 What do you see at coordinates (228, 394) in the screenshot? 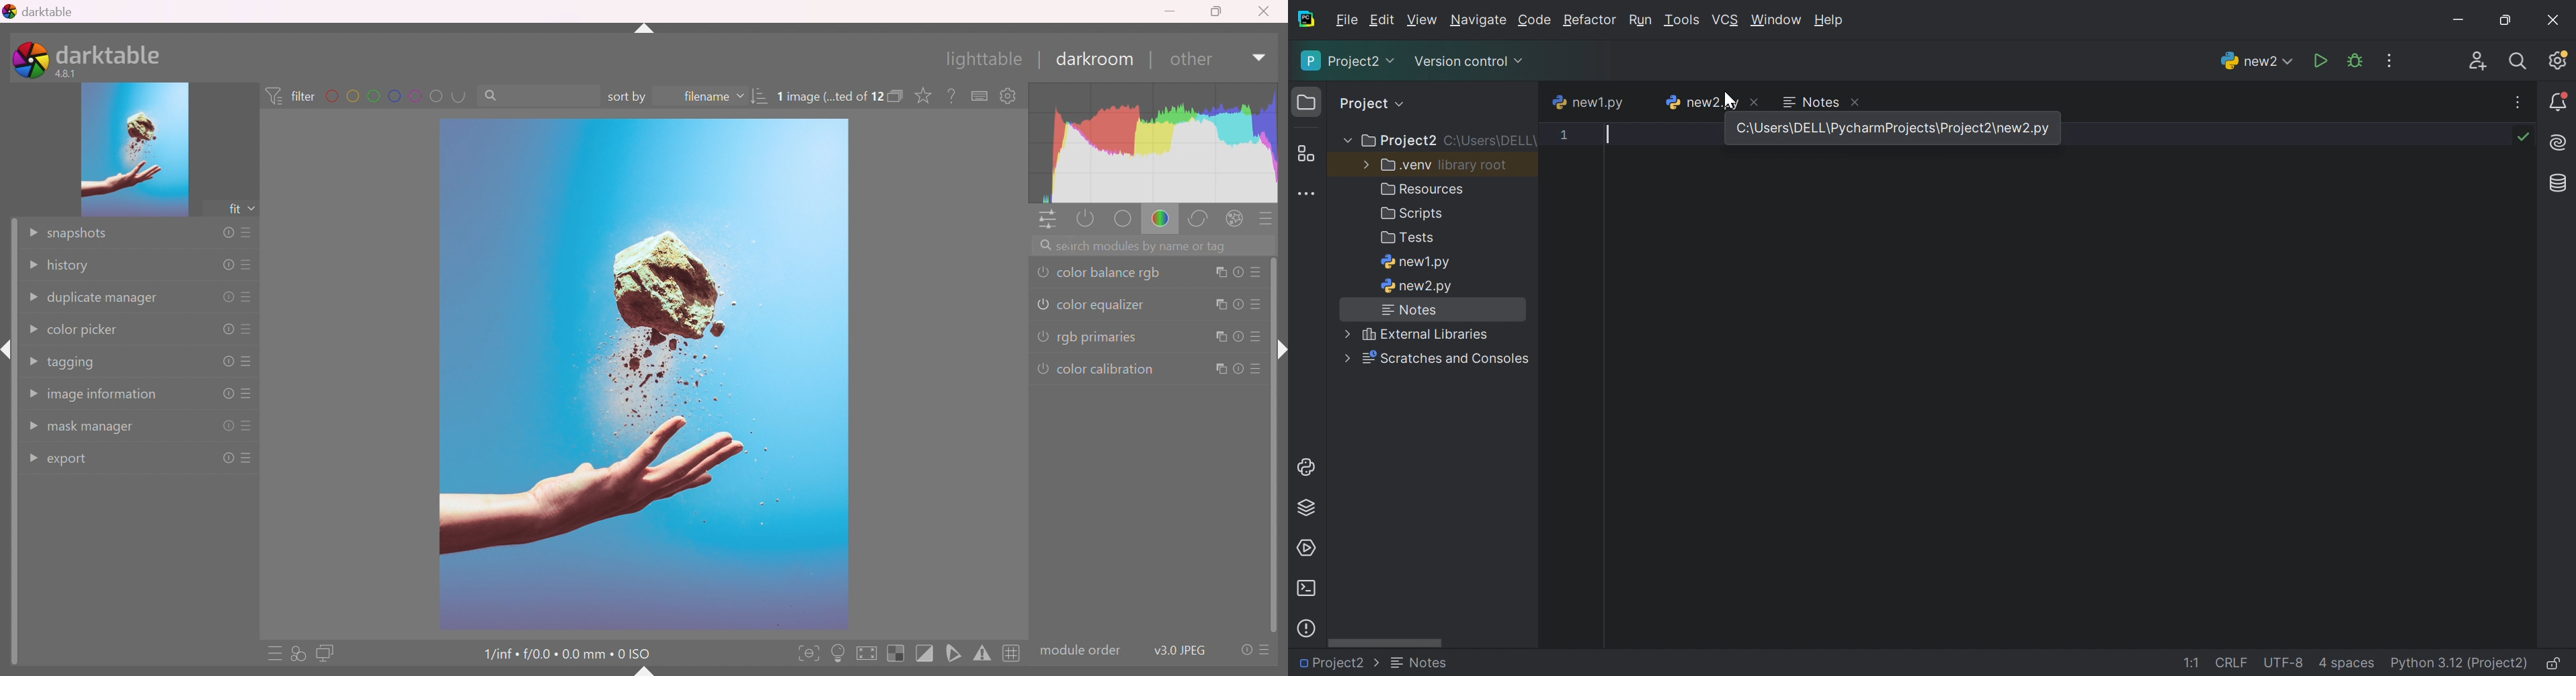
I see `reset` at bounding box center [228, 394].